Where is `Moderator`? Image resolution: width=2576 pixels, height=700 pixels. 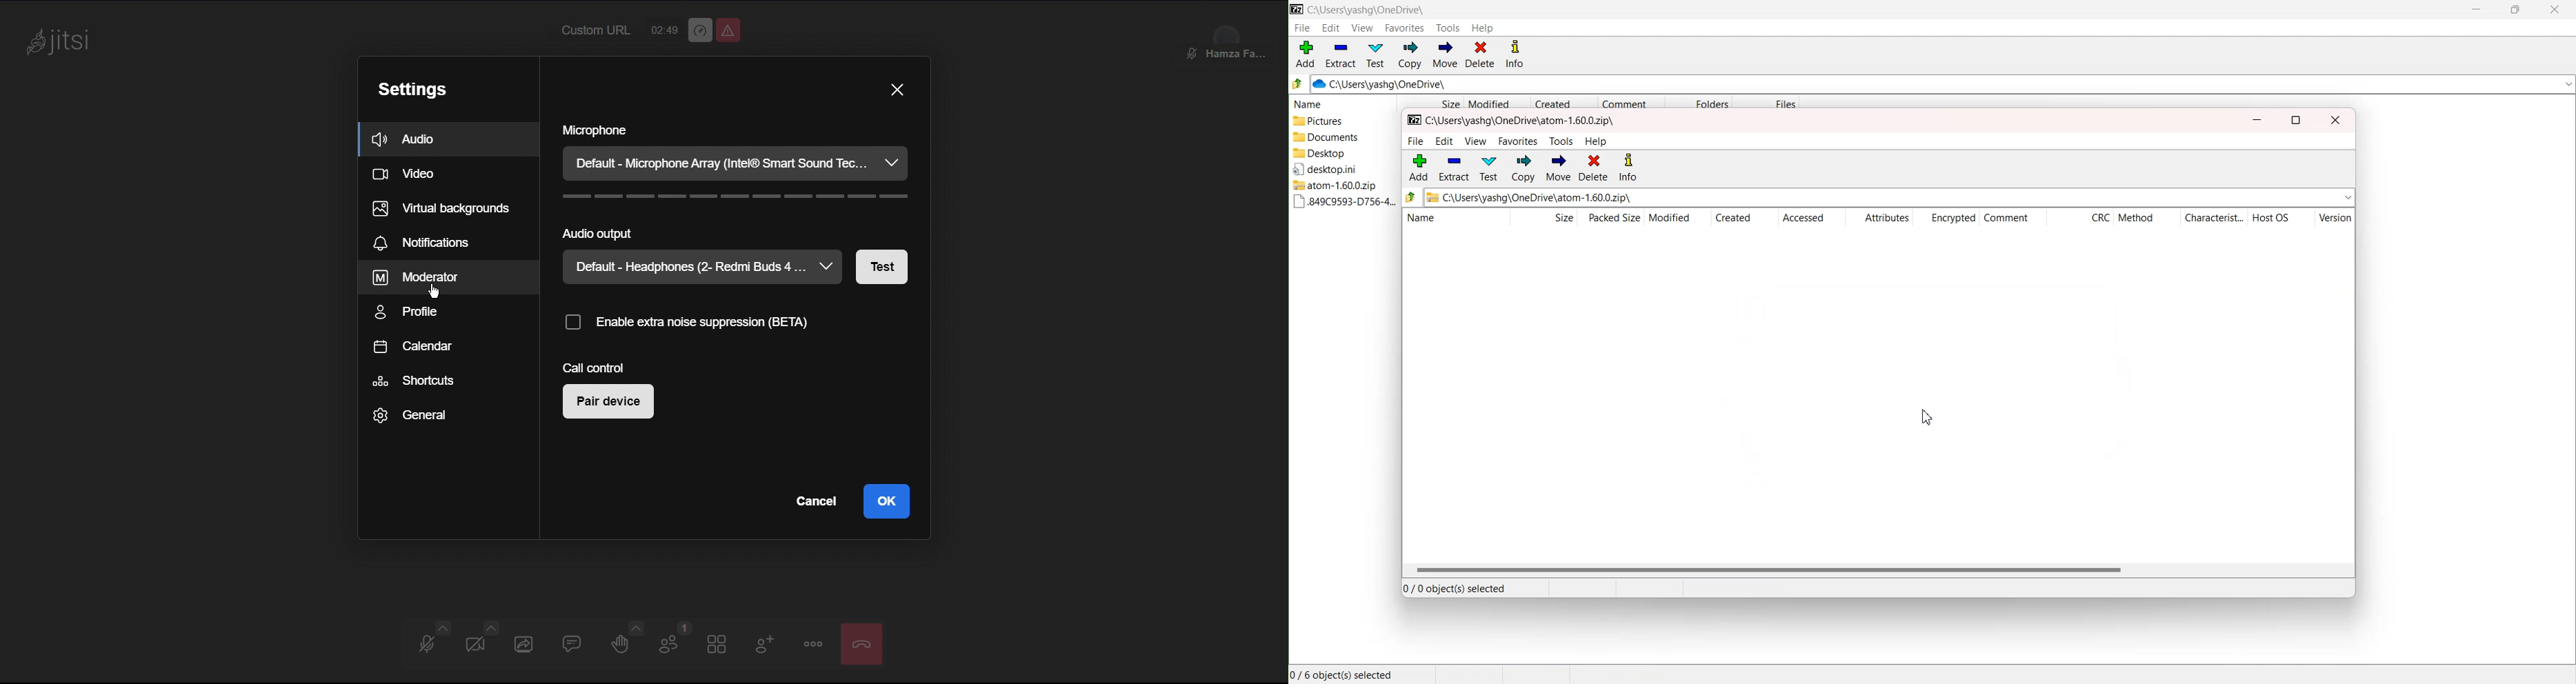
Moderator is located at coordinates (418, 278).